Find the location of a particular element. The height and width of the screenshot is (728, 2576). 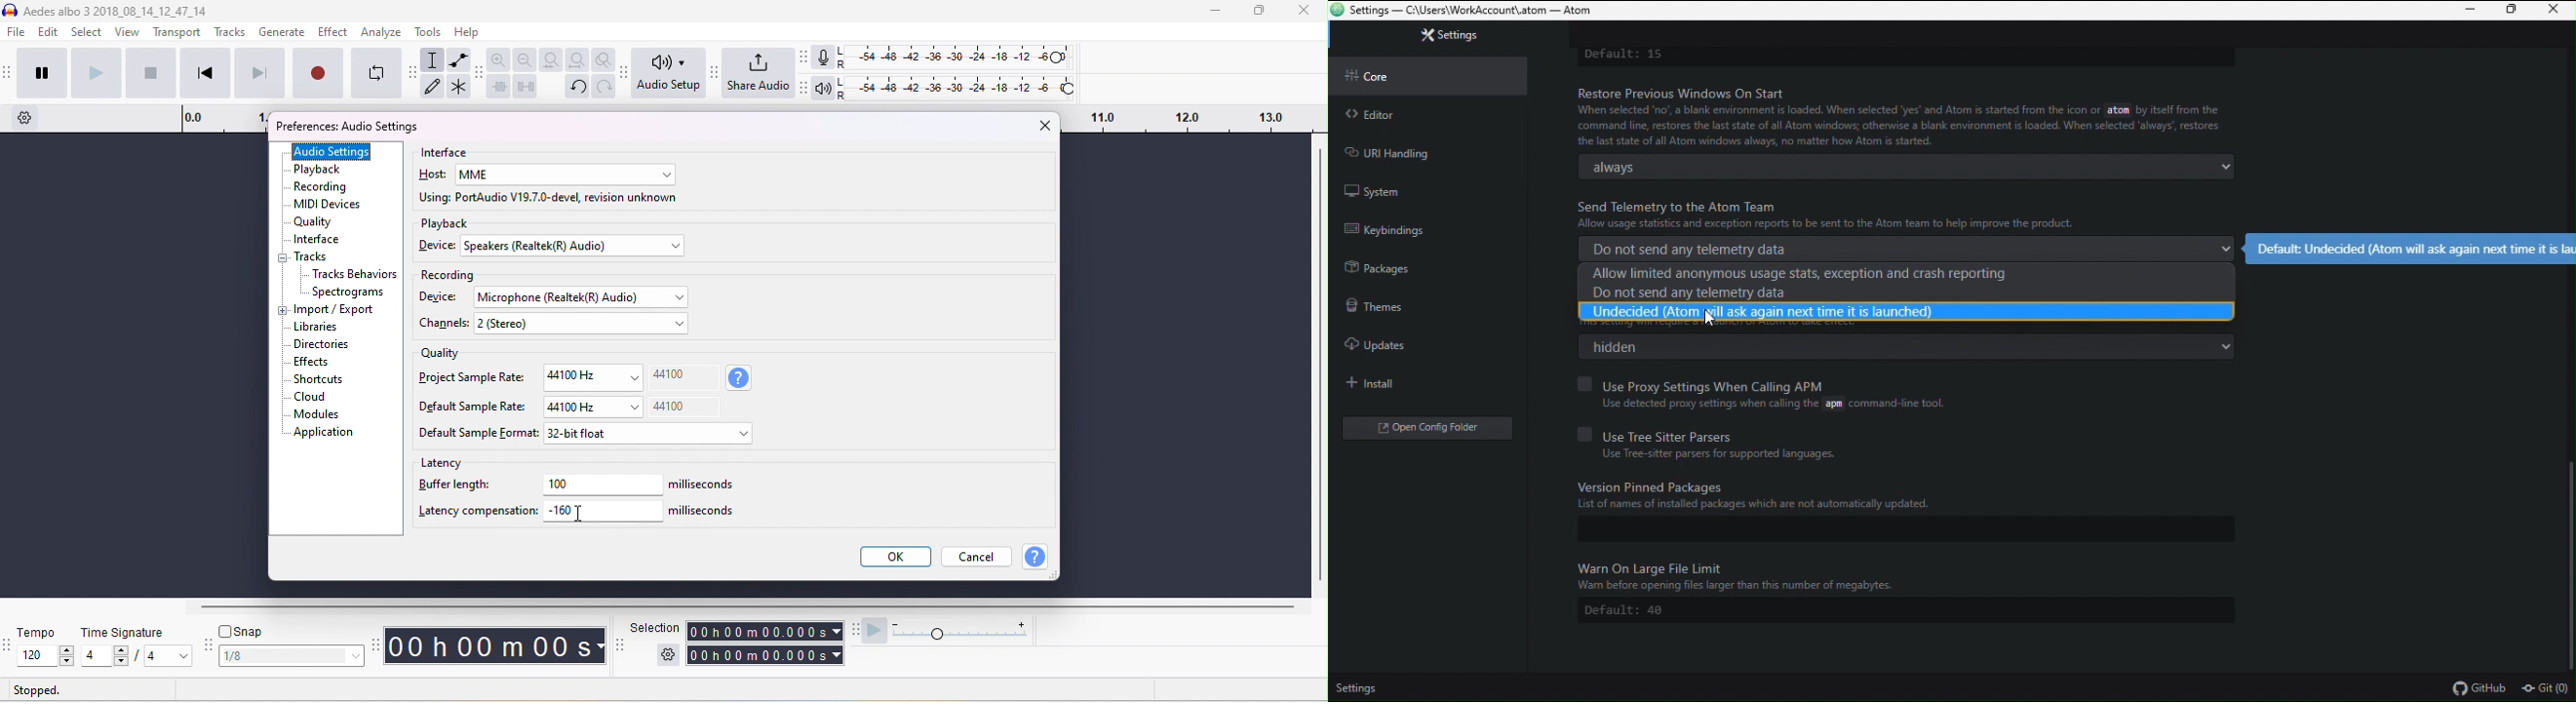

selection is located at coordinates (654, 628).